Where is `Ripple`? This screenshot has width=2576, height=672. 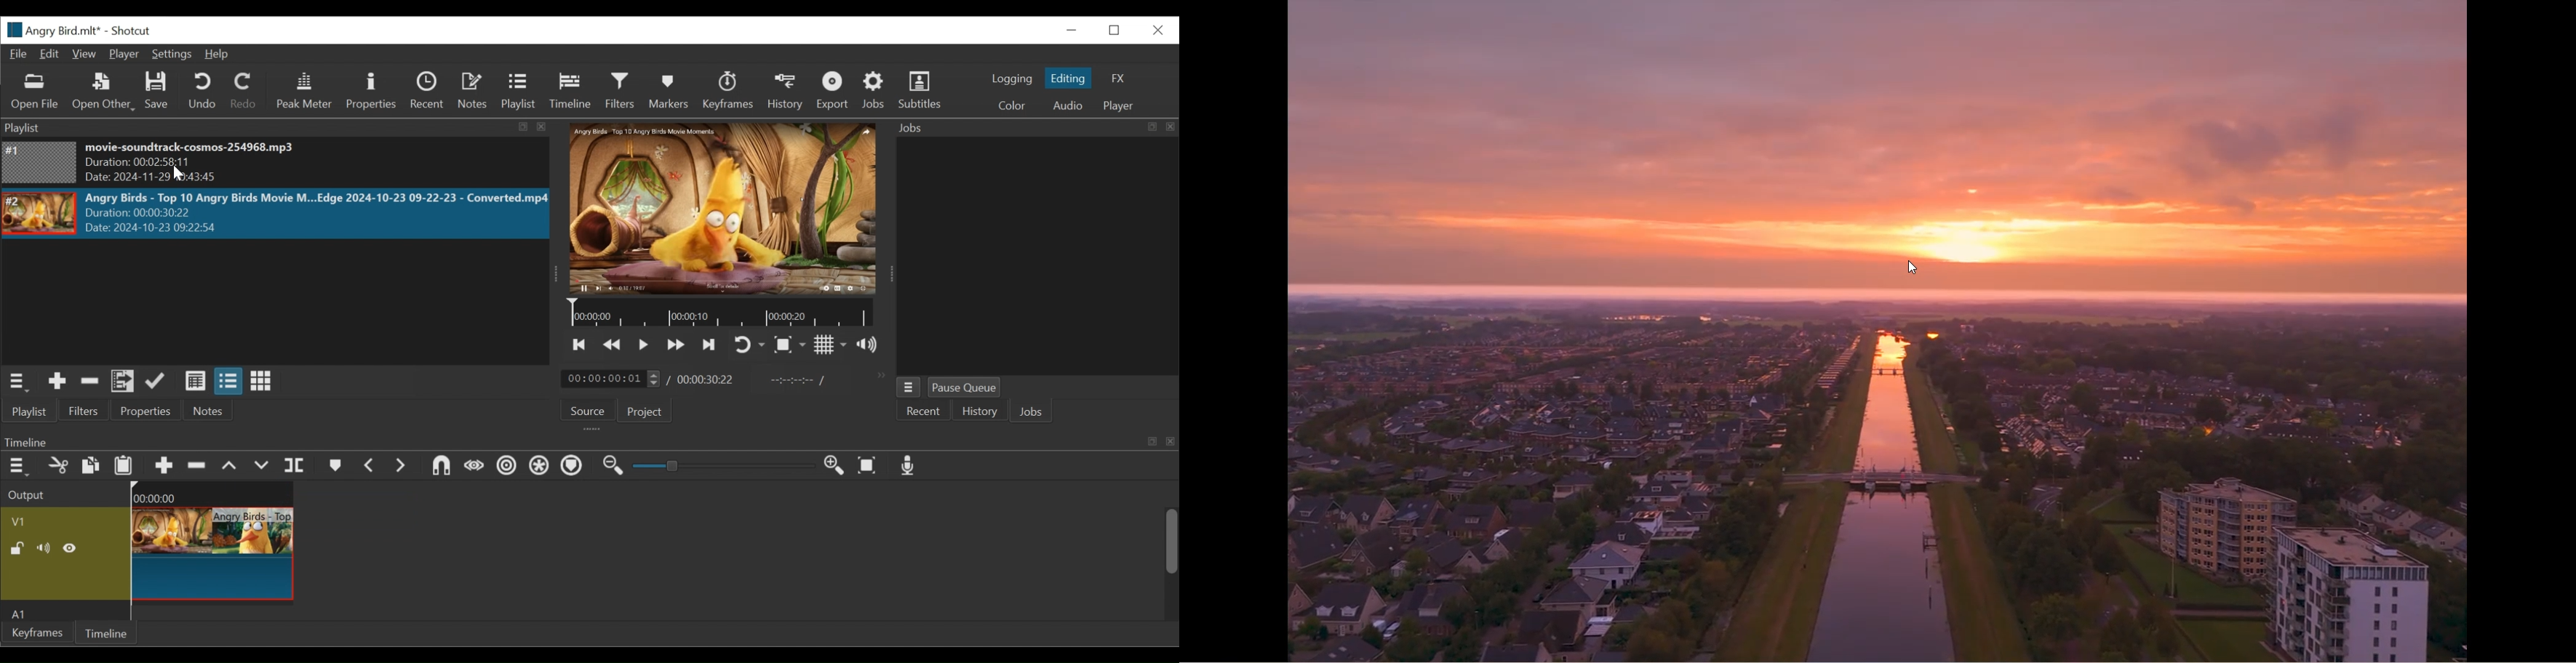 Ripple is located at coordinates (506, 468).